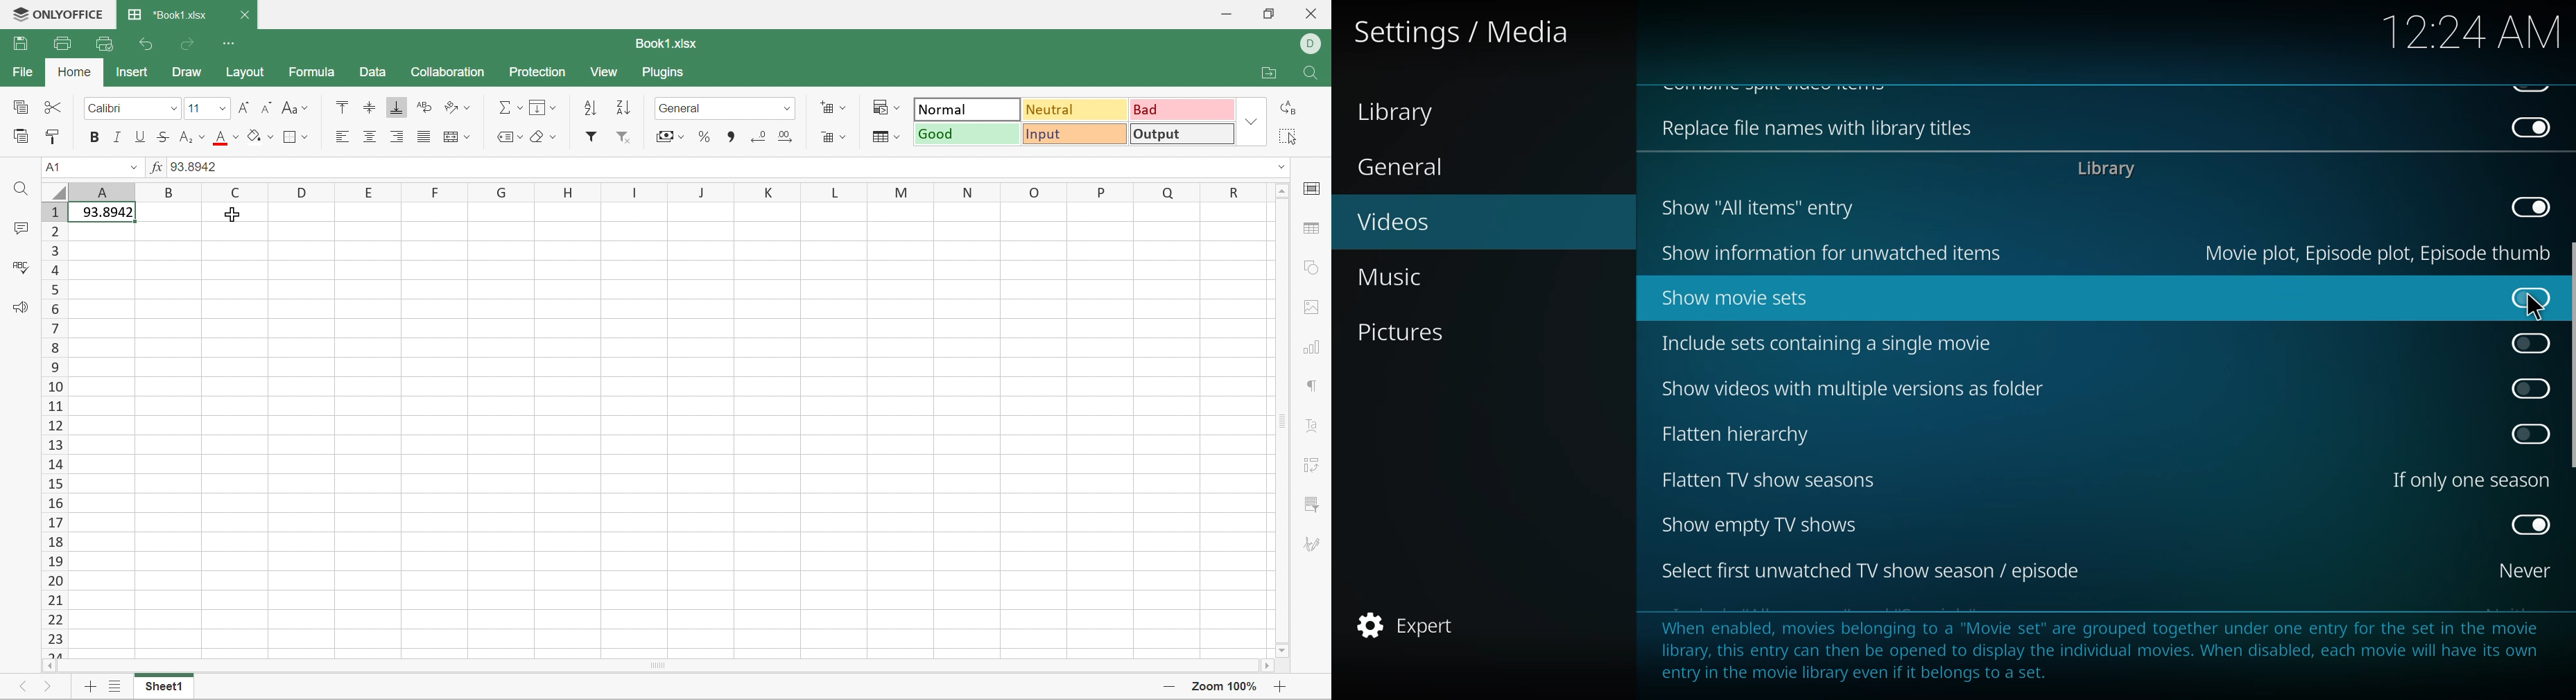  I want to click on replace, so click(1810, 130).